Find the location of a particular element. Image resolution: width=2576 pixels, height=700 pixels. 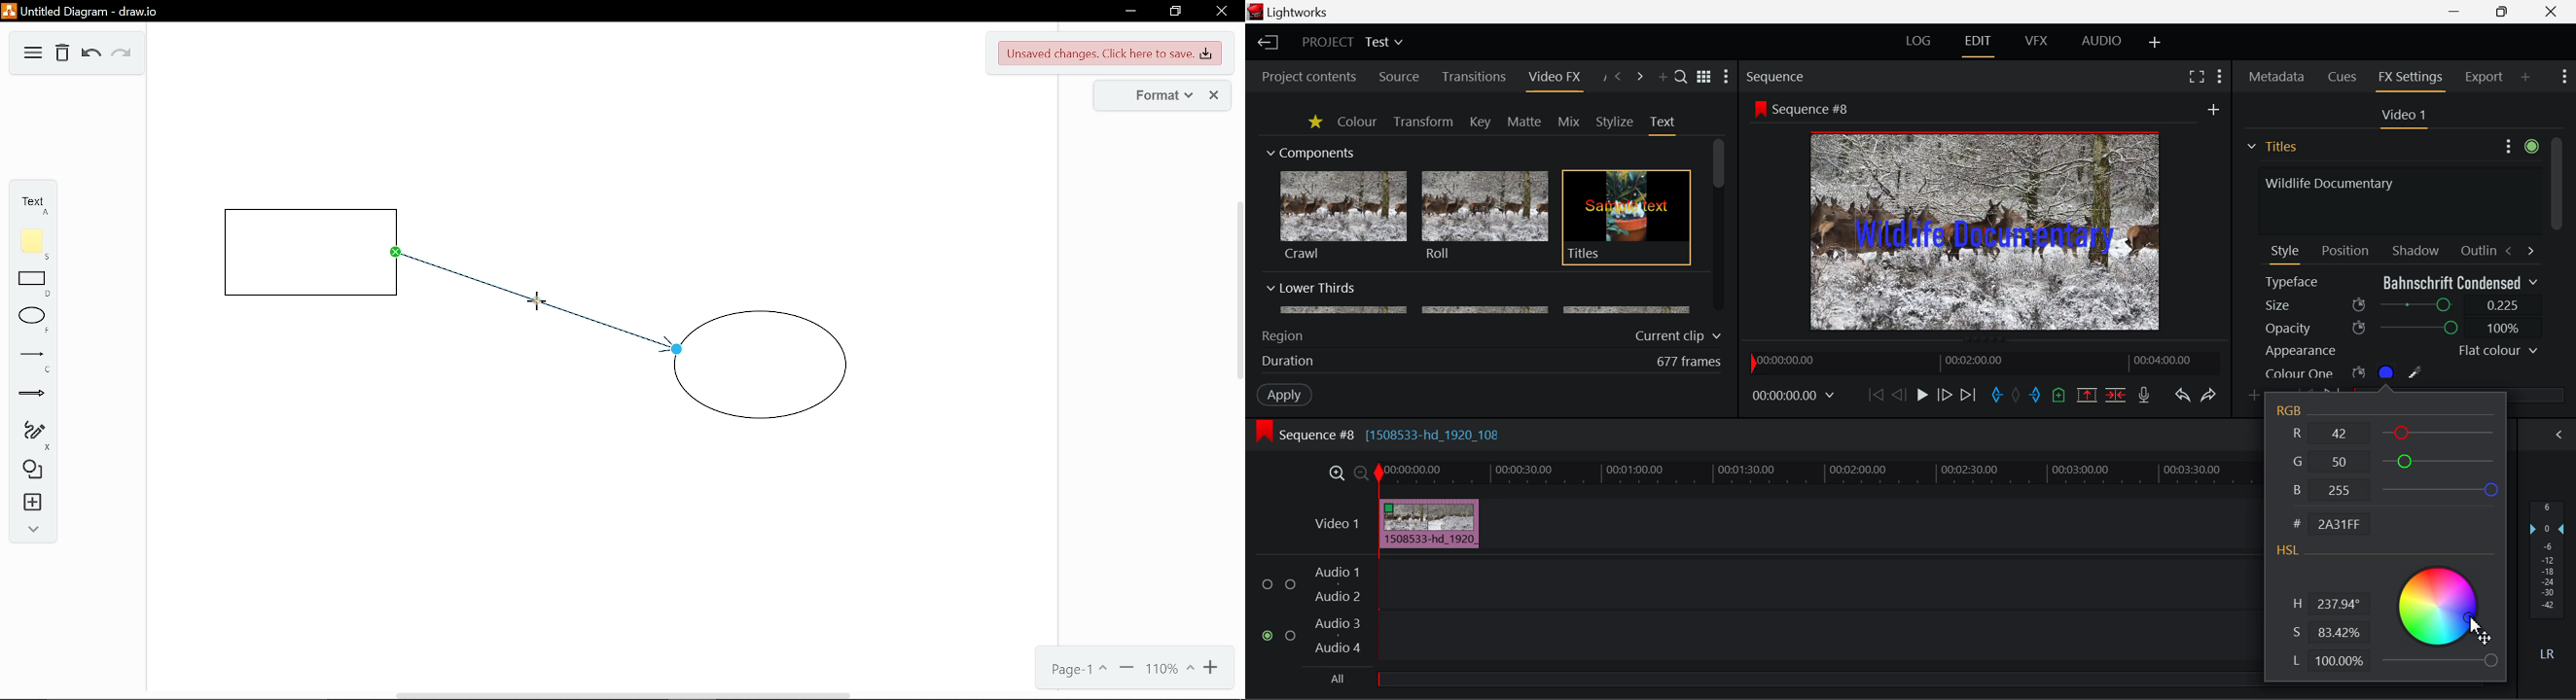

HSL is located at coordinates (2289, 552).